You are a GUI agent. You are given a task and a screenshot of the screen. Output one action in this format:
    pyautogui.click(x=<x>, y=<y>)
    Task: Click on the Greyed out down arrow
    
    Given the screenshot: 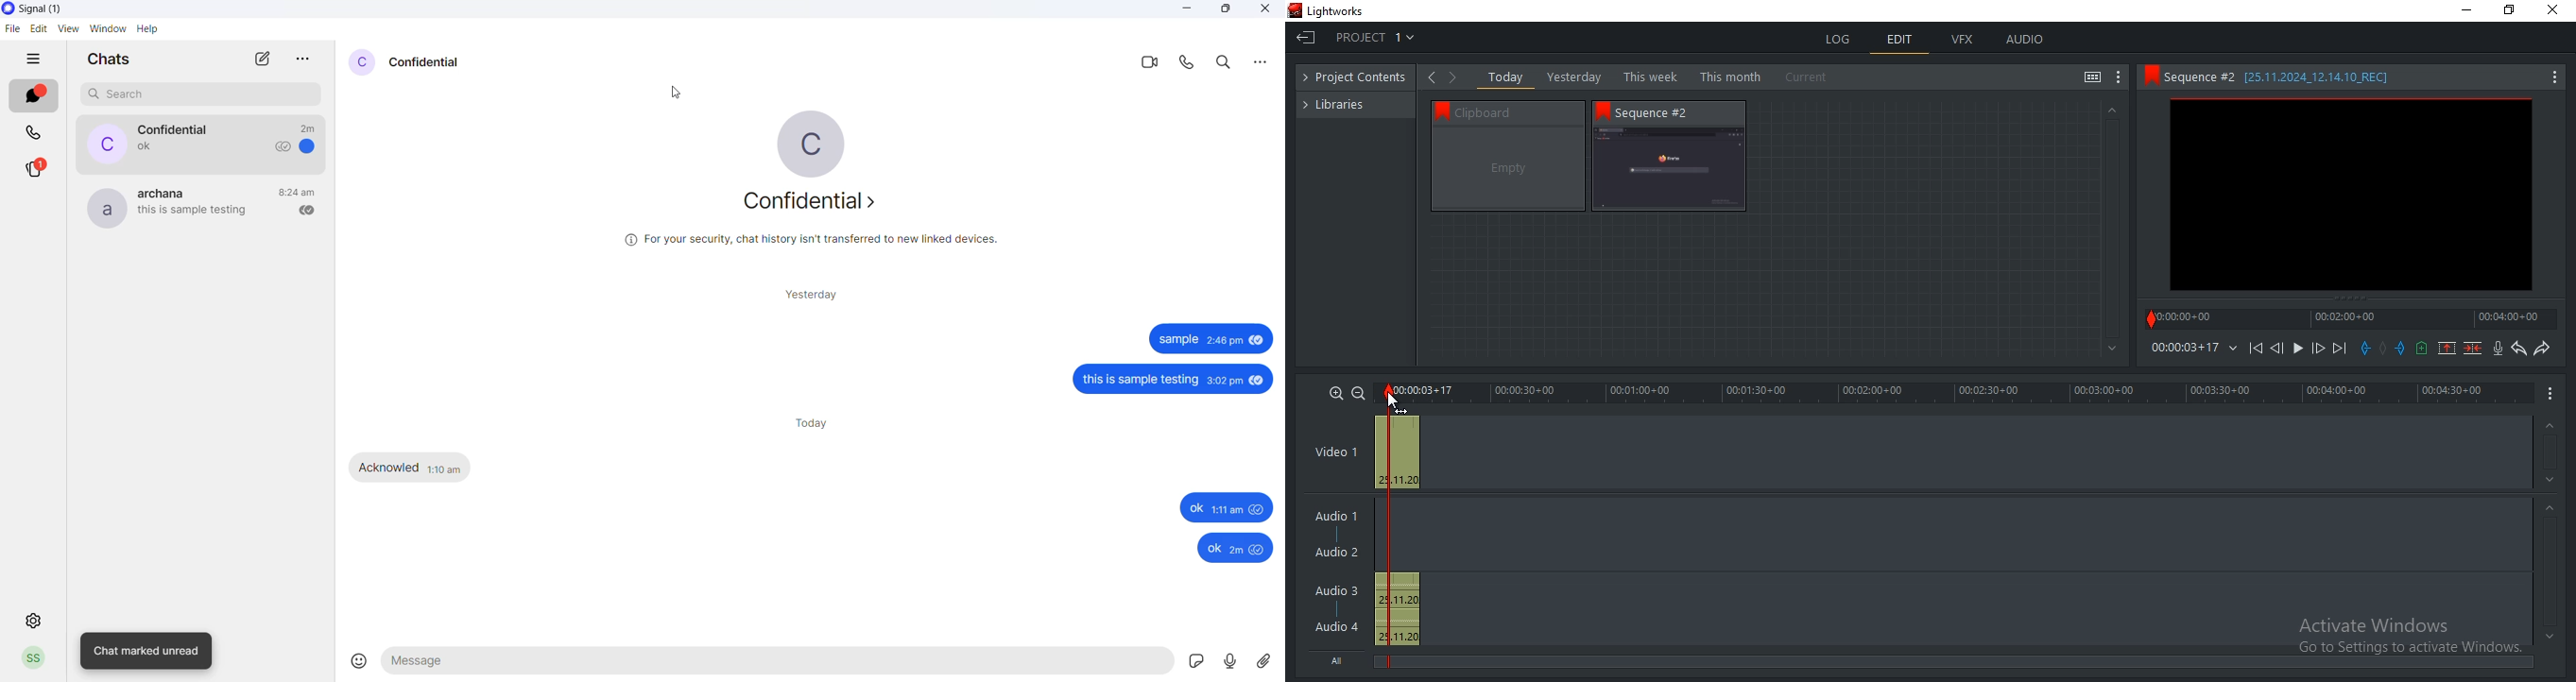 What is the action you would take?
    pyautogui.click(x=2552, y=483)
    